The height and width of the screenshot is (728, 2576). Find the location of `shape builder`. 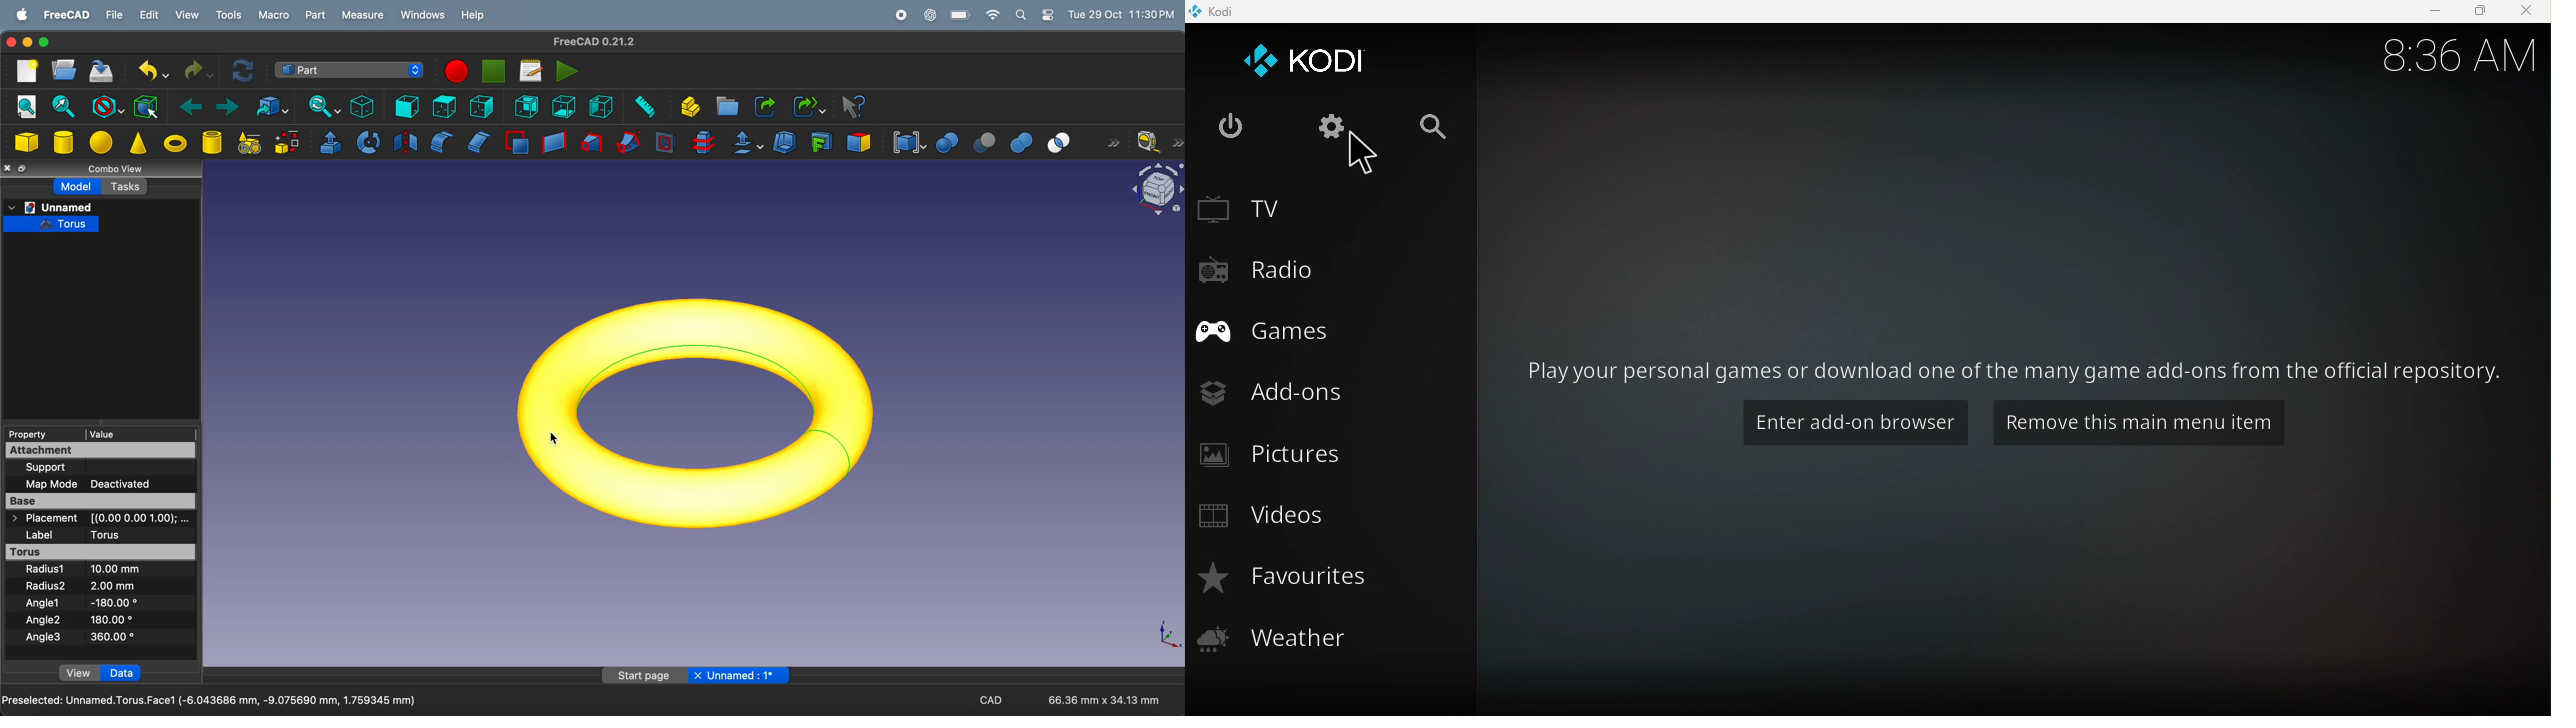

shape builder is located at coordinates (289, 143).